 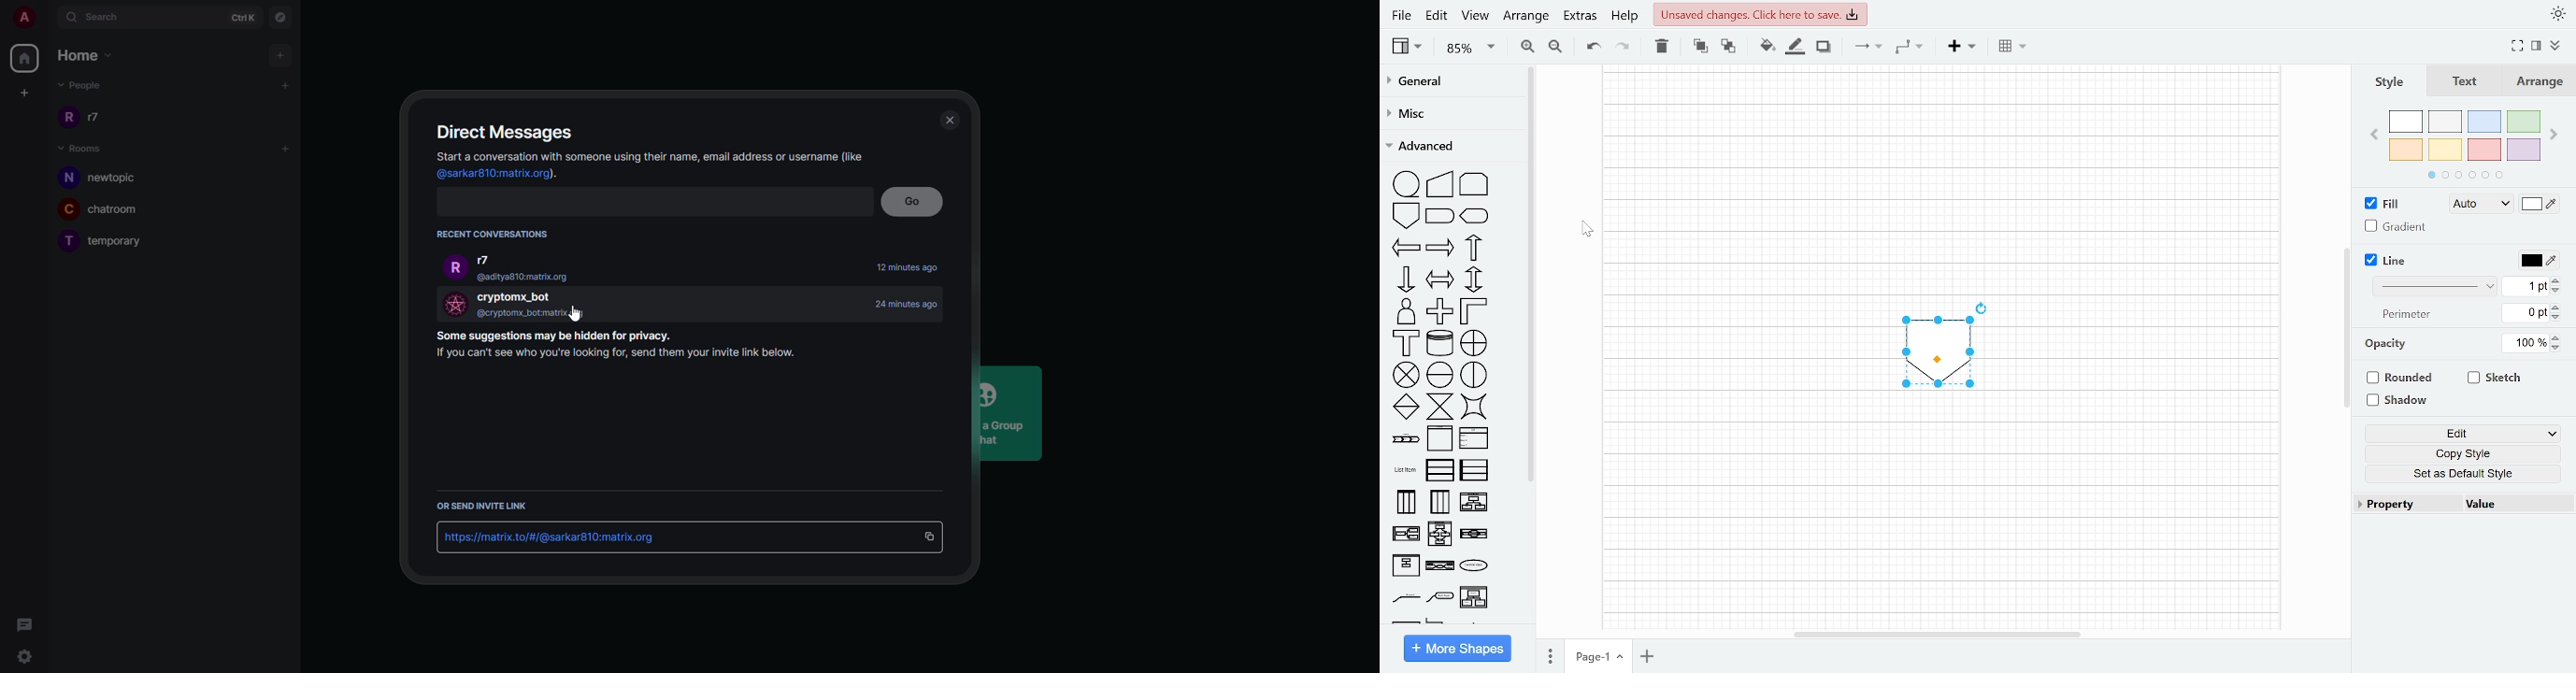 I want to click on chatroom, so click(x=122, y=210).